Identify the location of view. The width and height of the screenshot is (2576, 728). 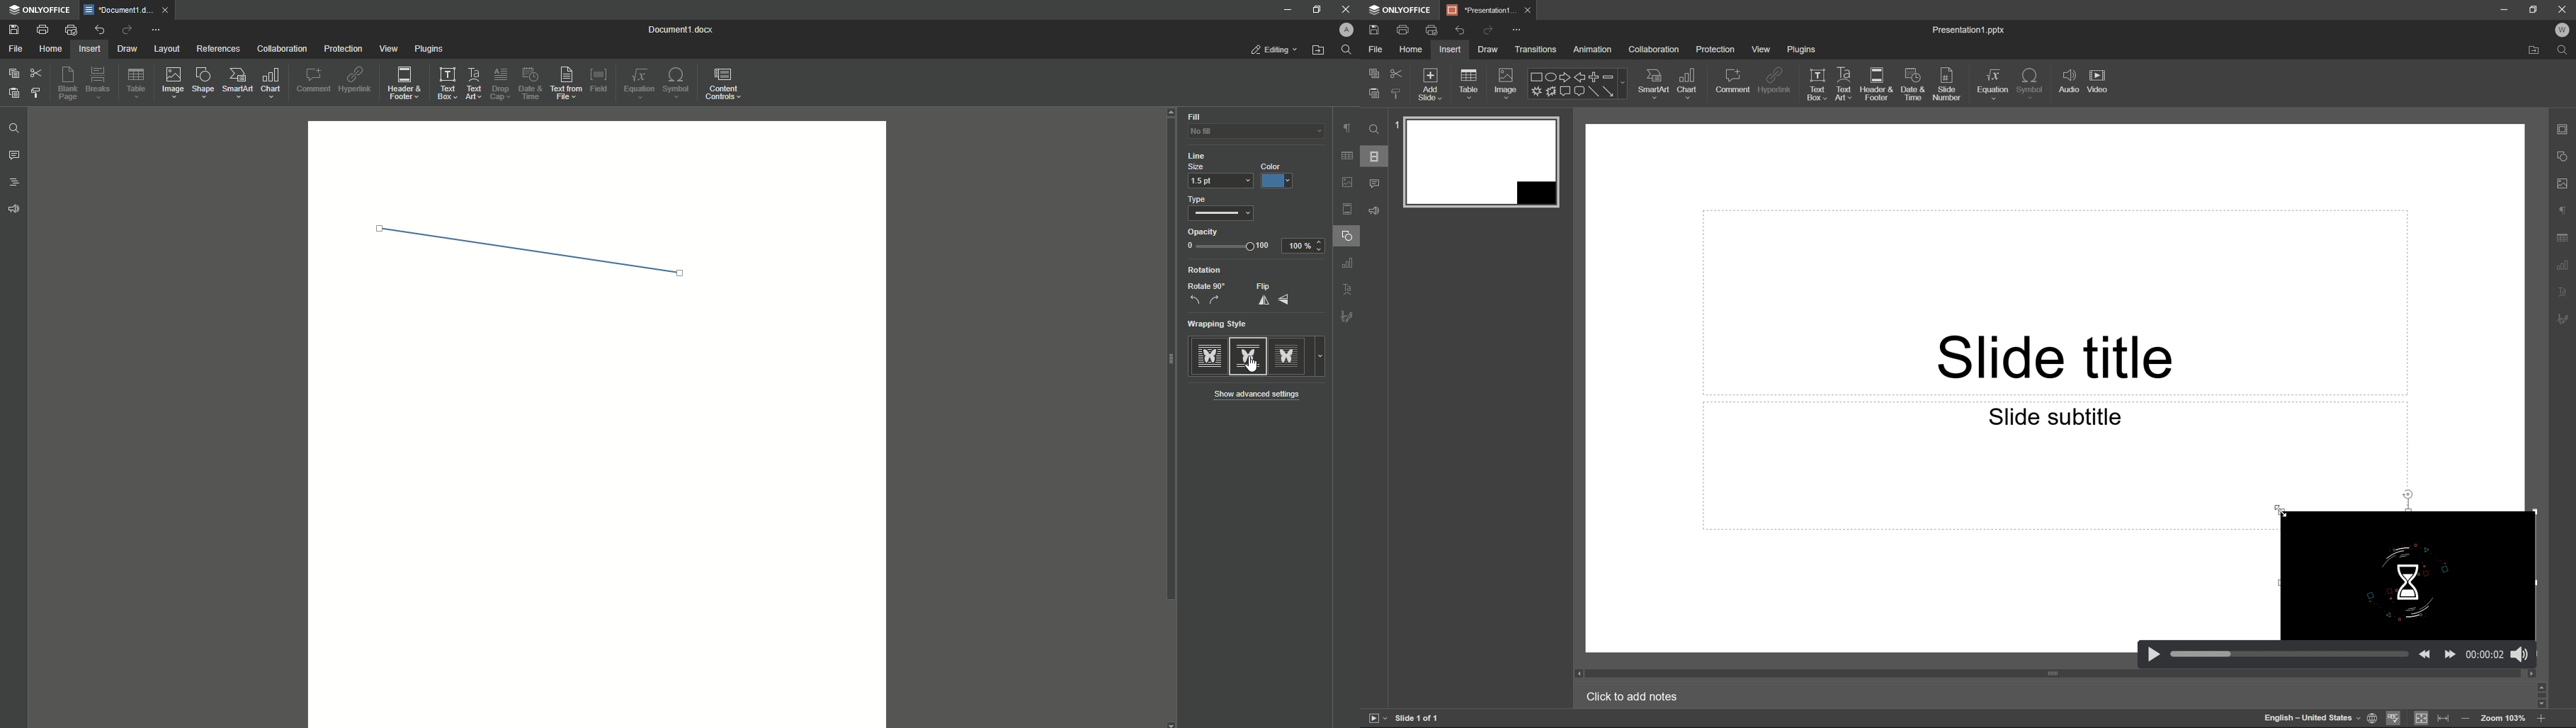
(1764, 48).